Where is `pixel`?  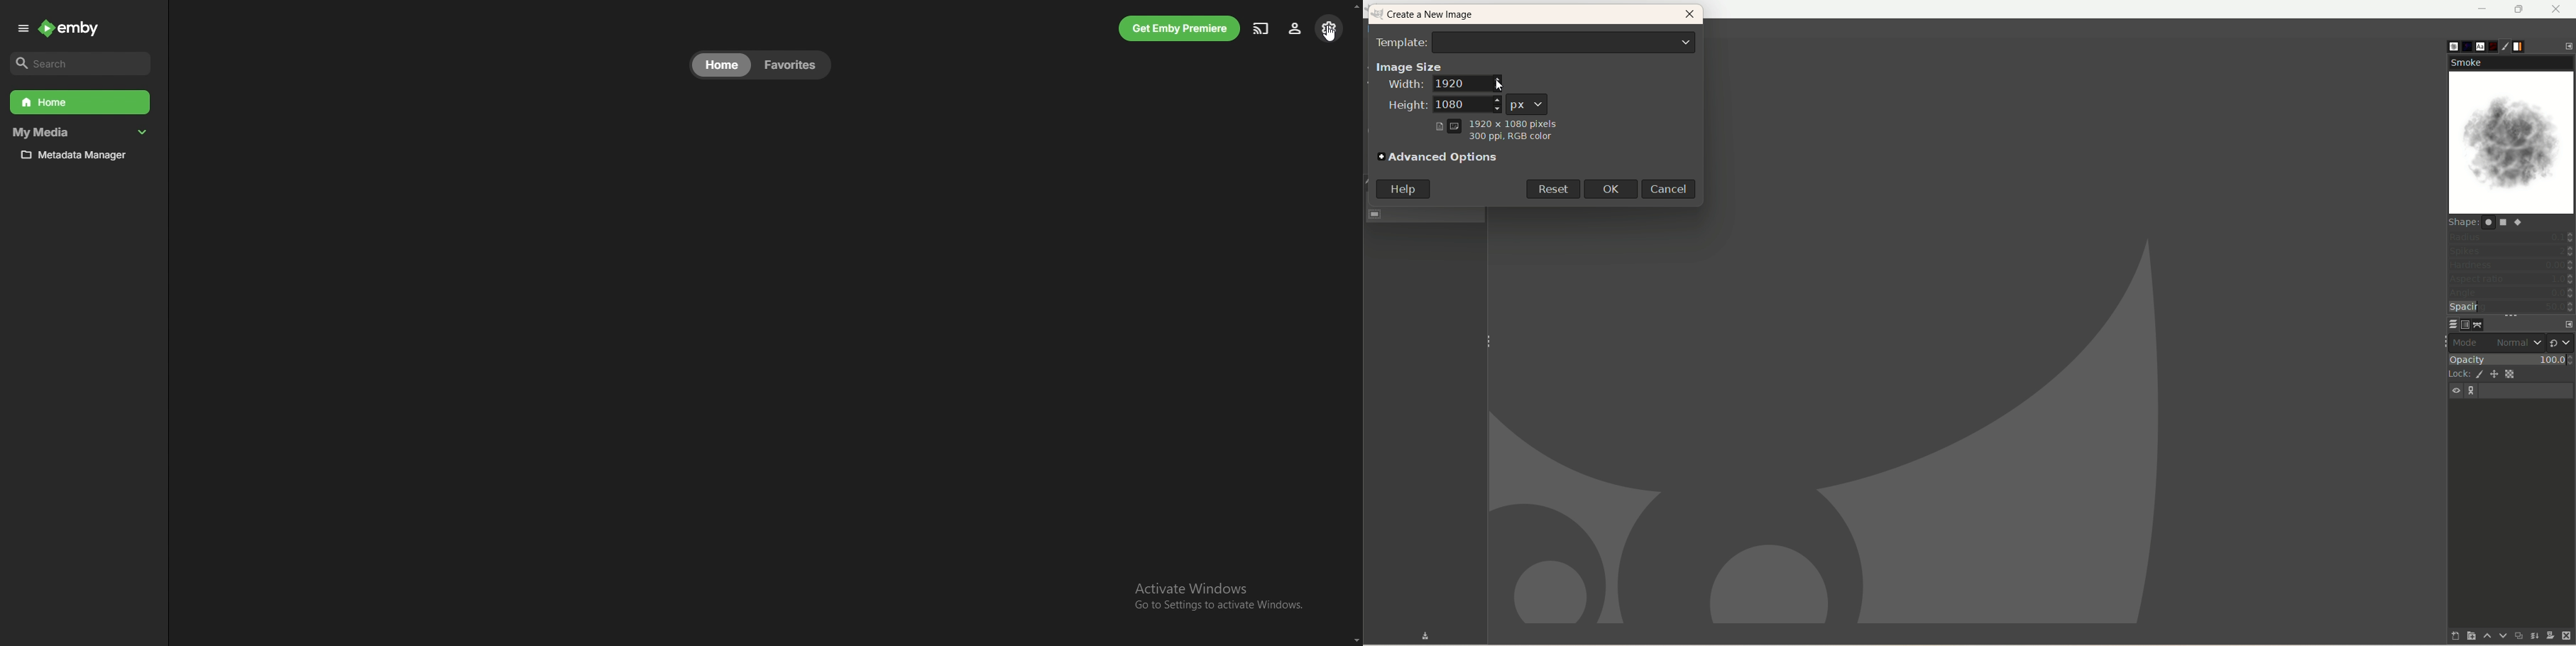
pixel is located at coordinates (1528, 103).